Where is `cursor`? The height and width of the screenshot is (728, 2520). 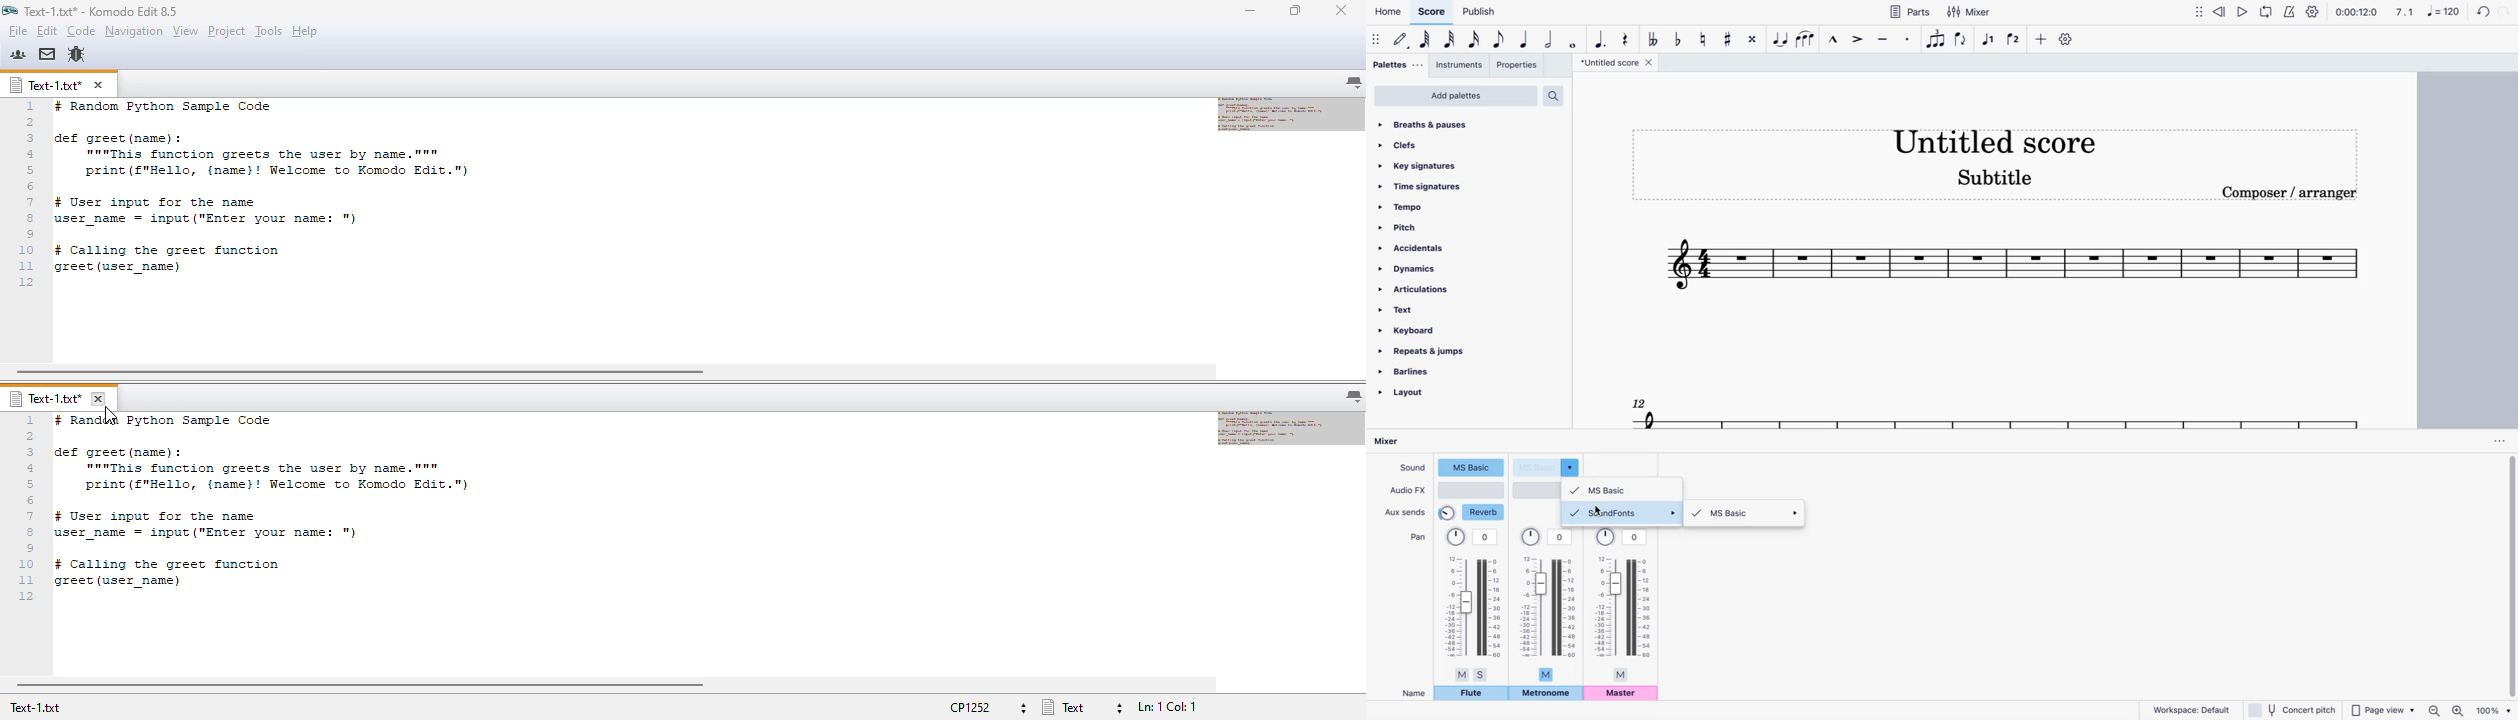 cursor is located at coordinates (109, 416).